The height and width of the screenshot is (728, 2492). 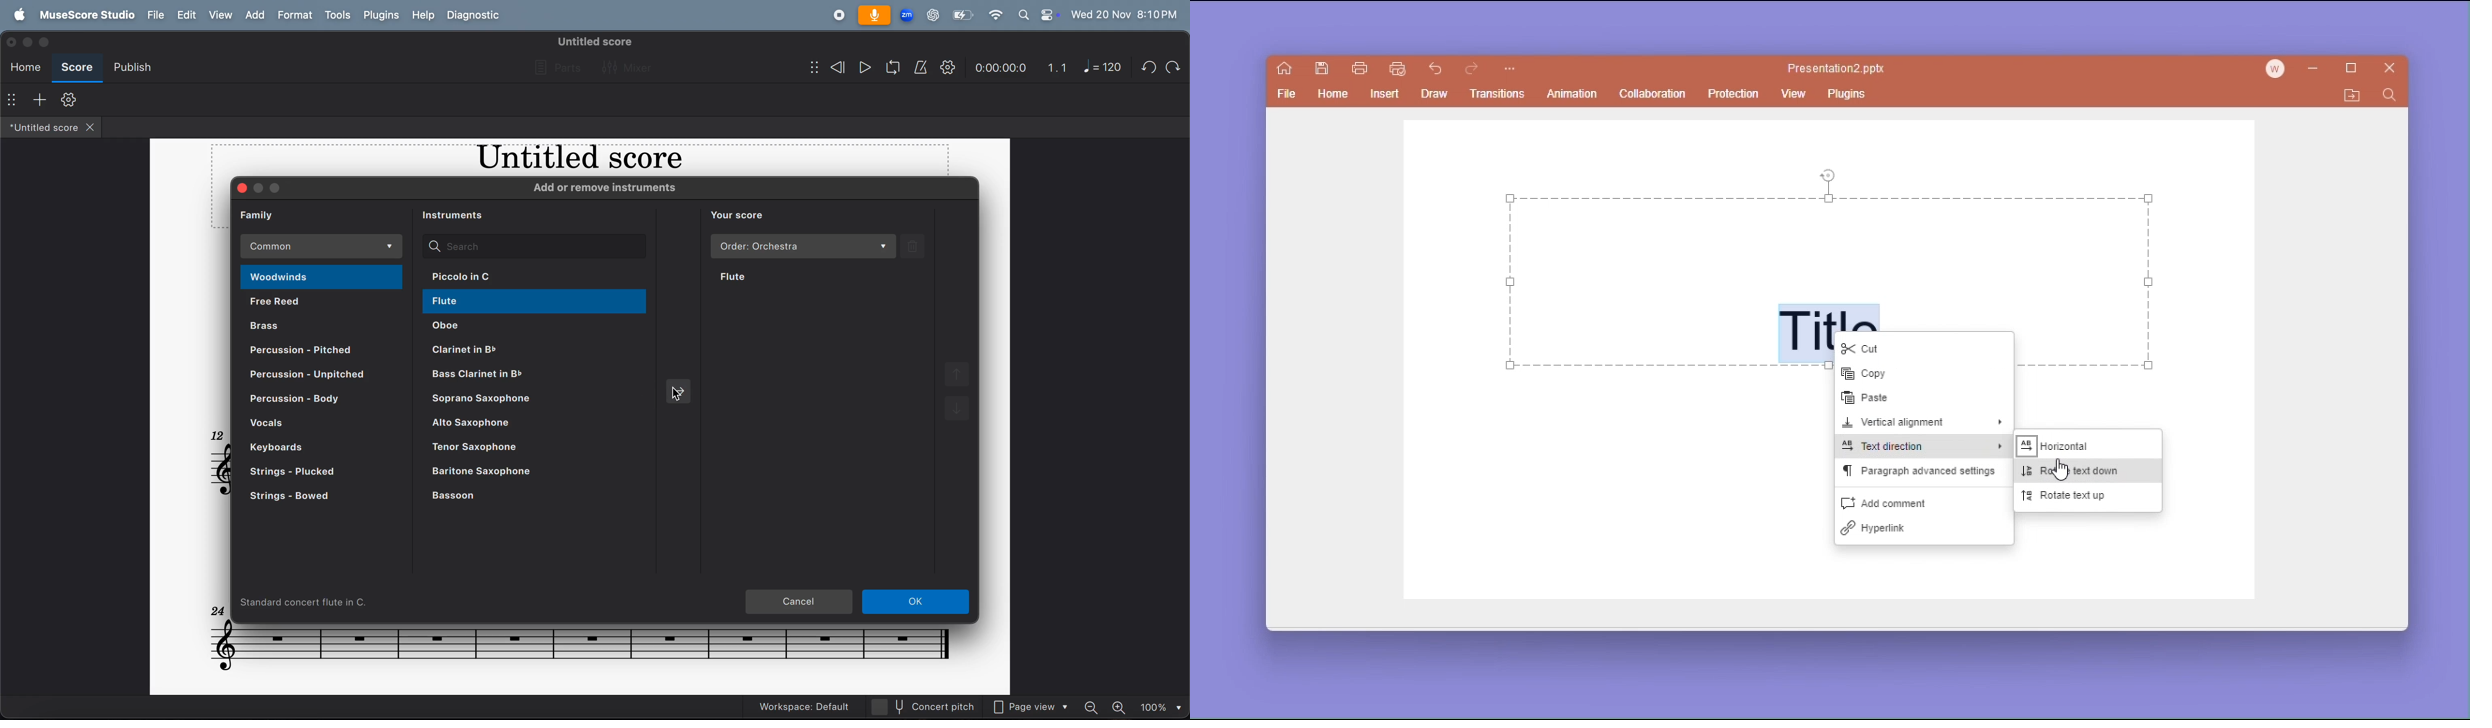 I want to click on clarient in b, so click(x=548, y=351).